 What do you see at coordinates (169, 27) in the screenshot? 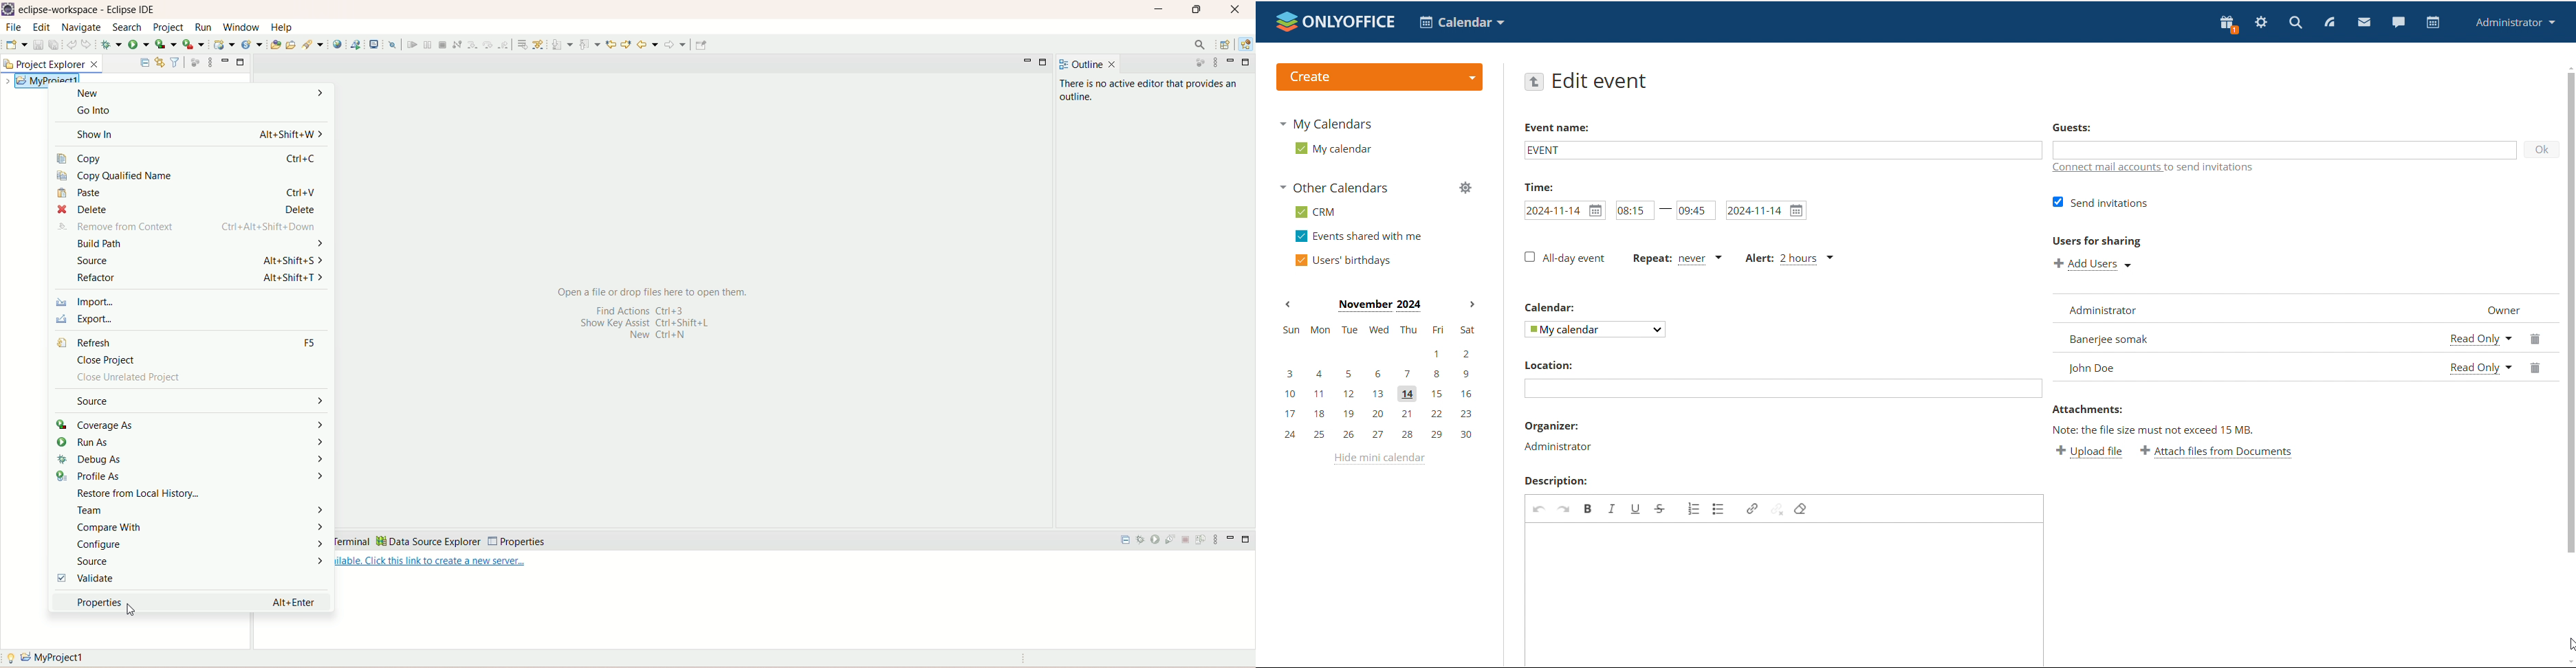
I see `project` at bounding box center [169, 27].